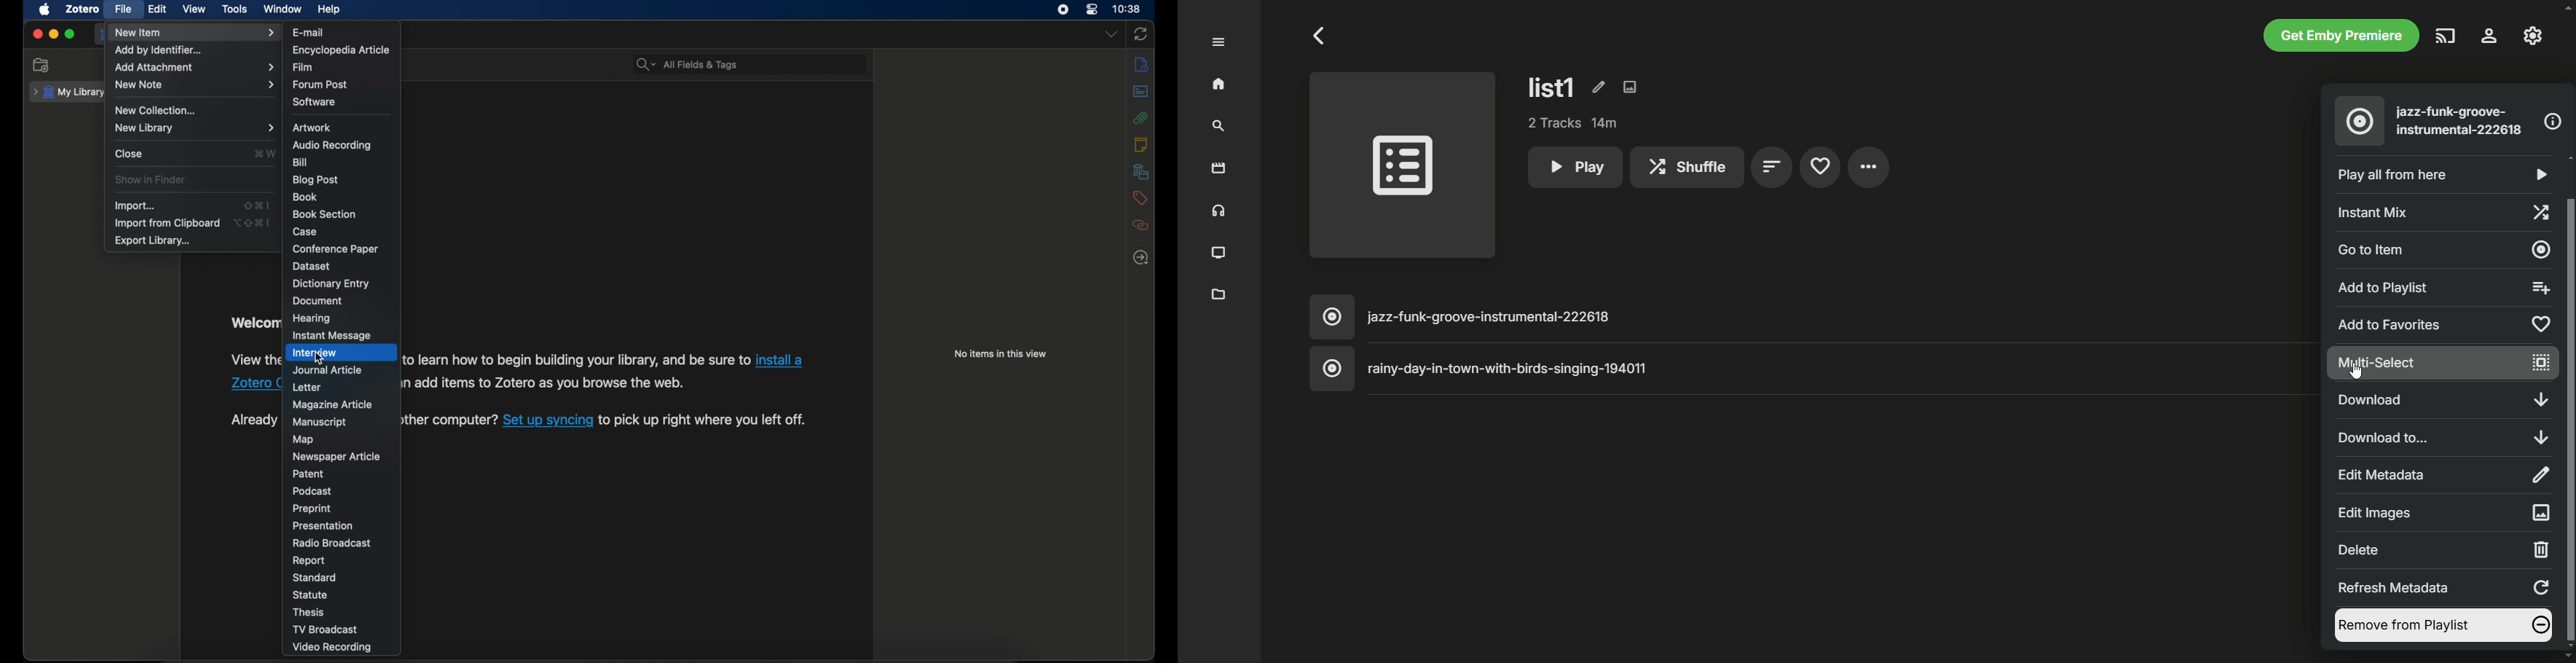  Describe the element at coordinates (310, 561) in the screenshot. I see `report` at that location.